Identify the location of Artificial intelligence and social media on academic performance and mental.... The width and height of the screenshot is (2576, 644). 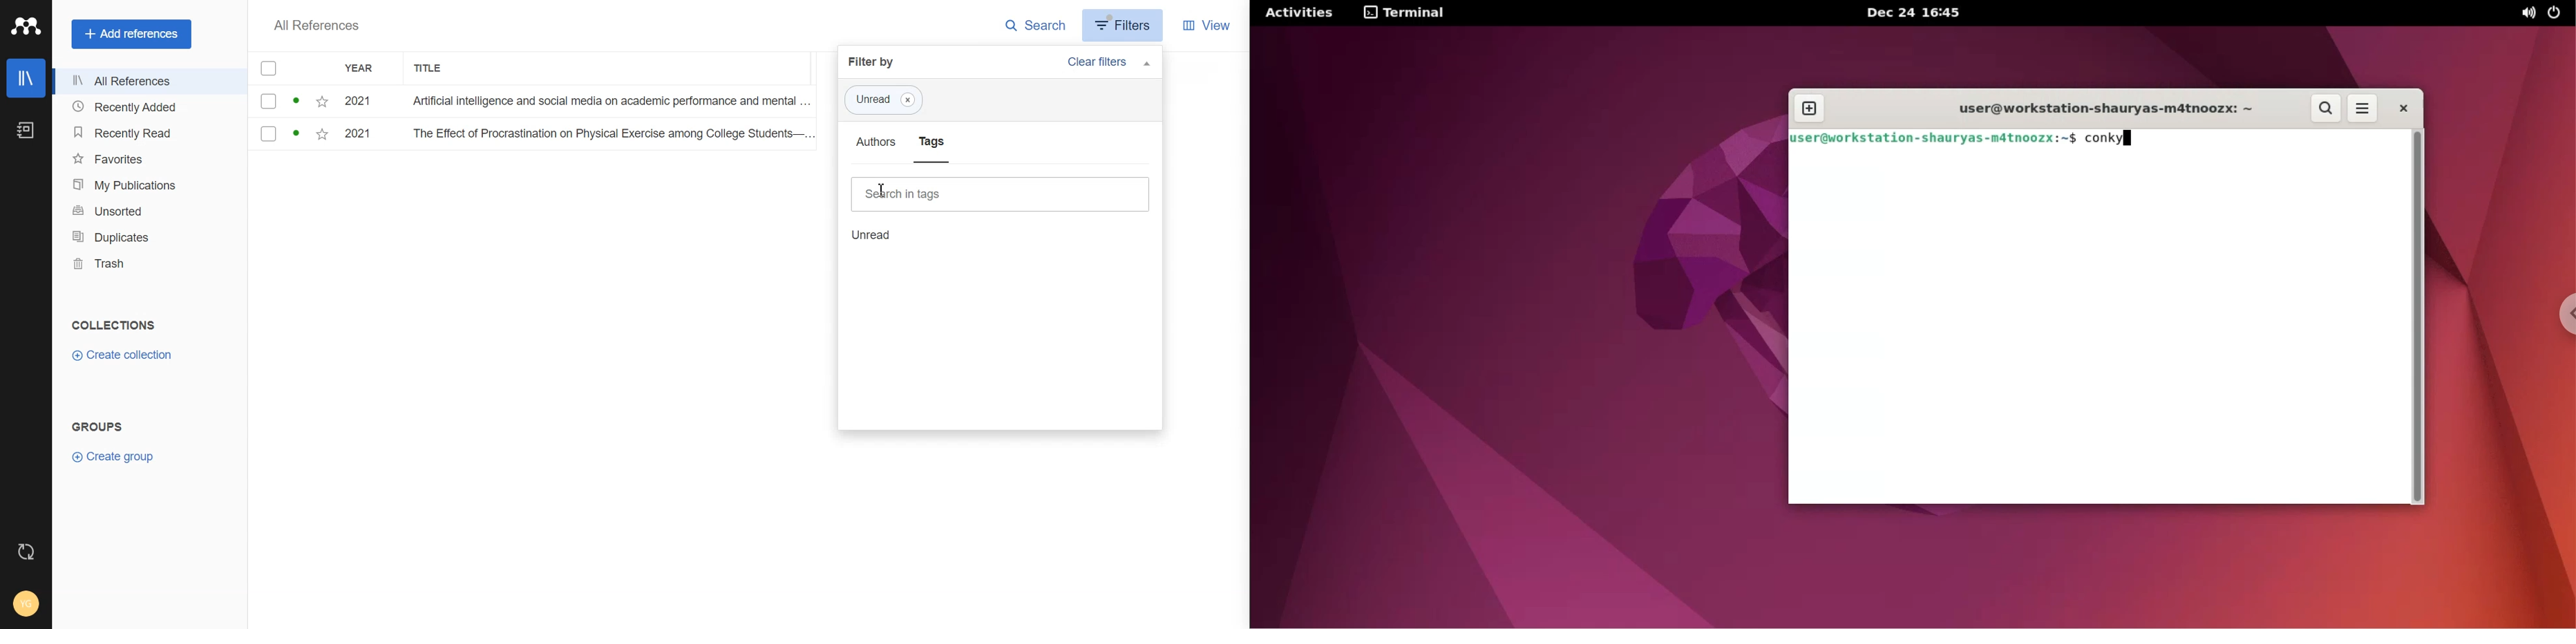
(612, 137).